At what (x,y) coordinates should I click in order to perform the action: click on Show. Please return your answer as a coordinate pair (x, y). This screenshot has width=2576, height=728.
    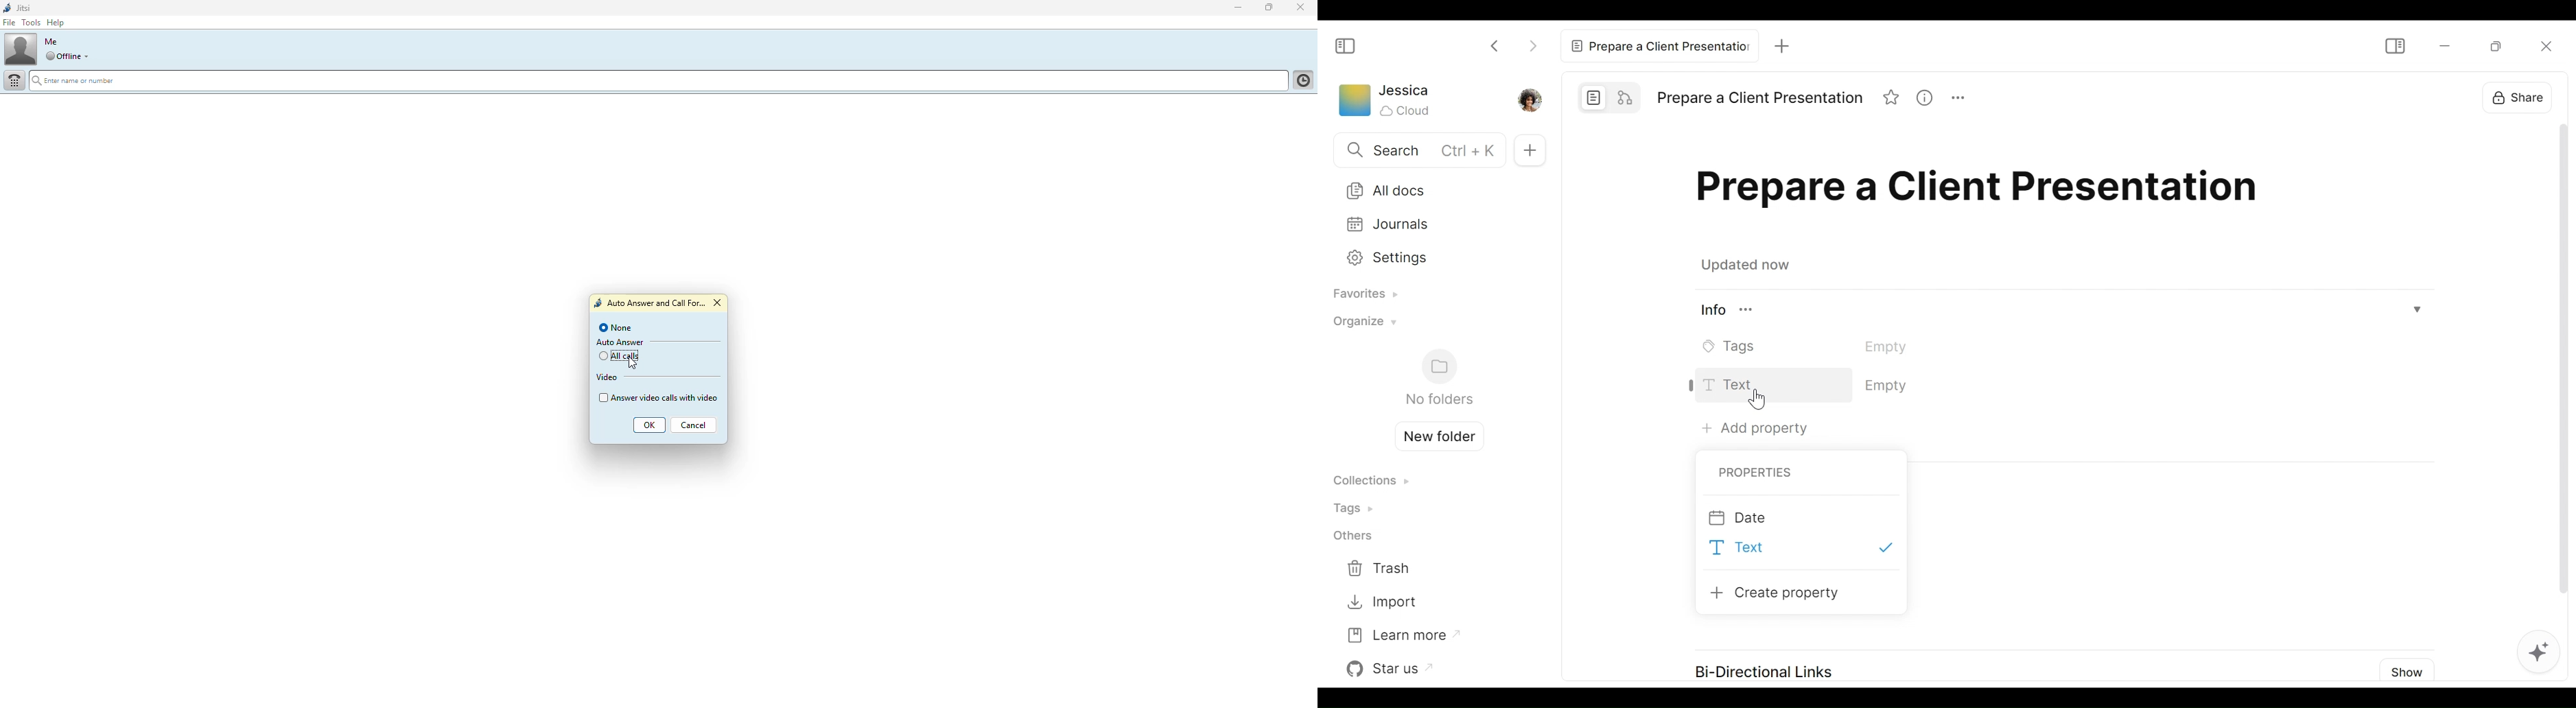
    Looking at the image, I should click on (2391, 670).